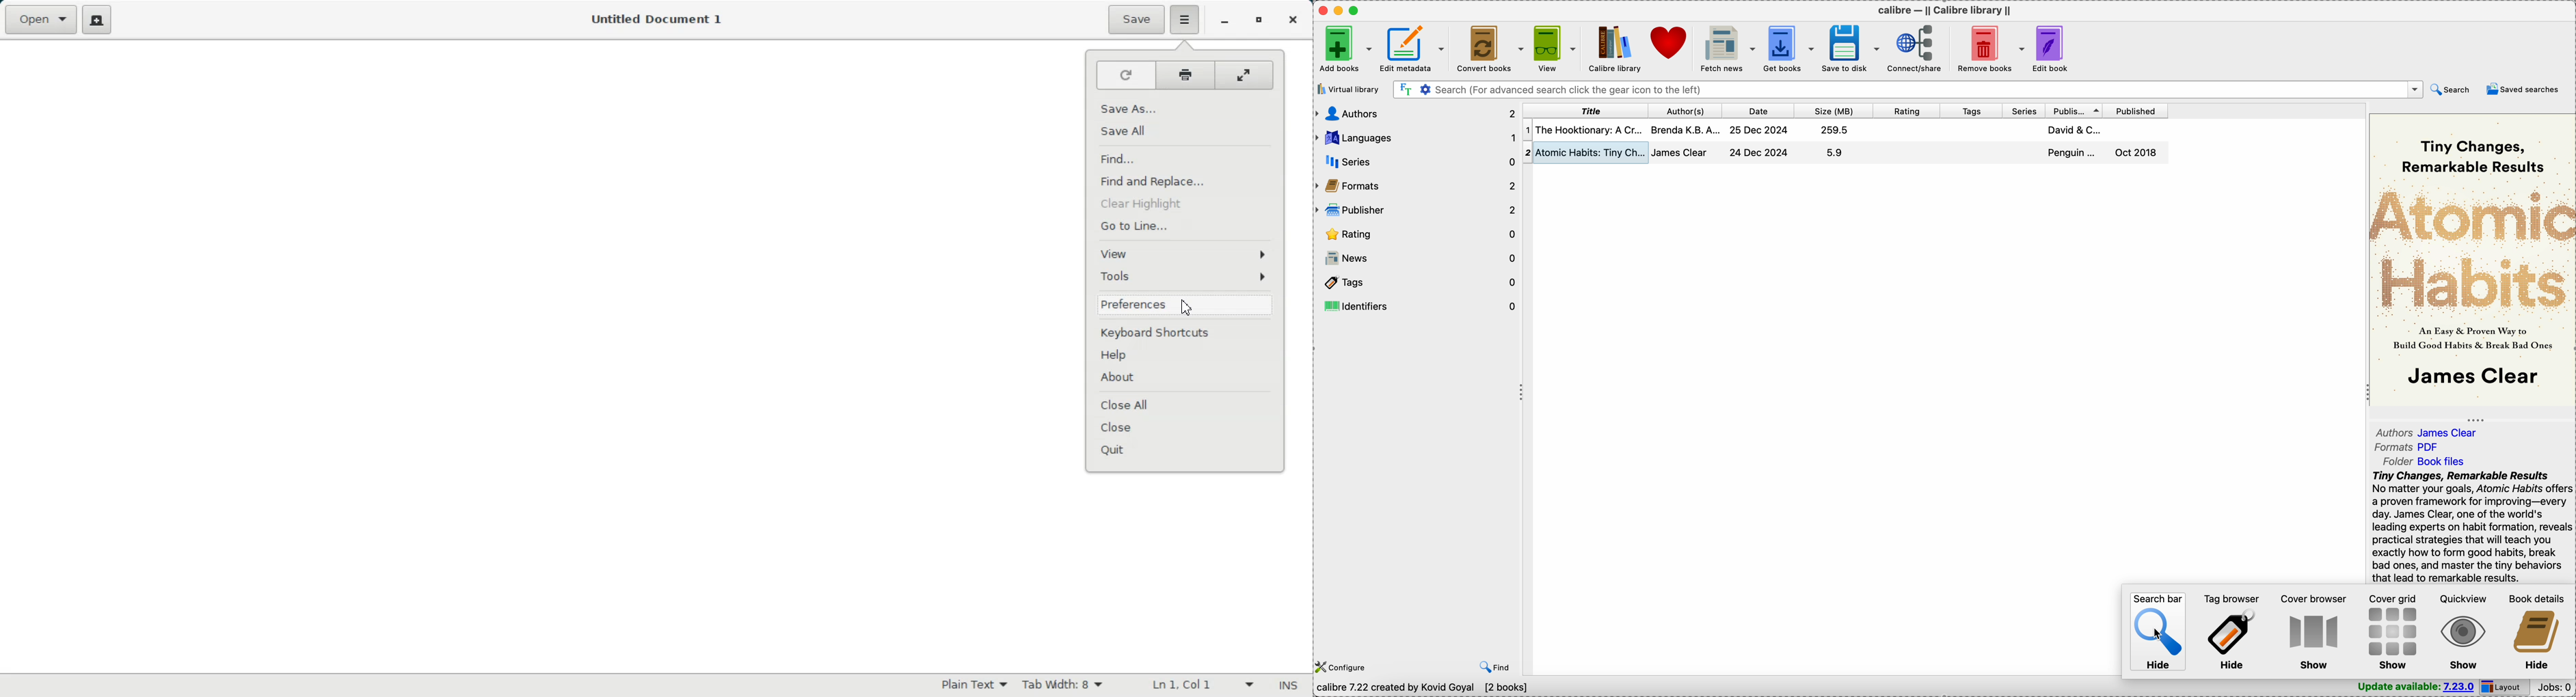  What do you see at coordinates (1528, 130) in the screenshot?
I see `1` at bounding box center [1528, 130].